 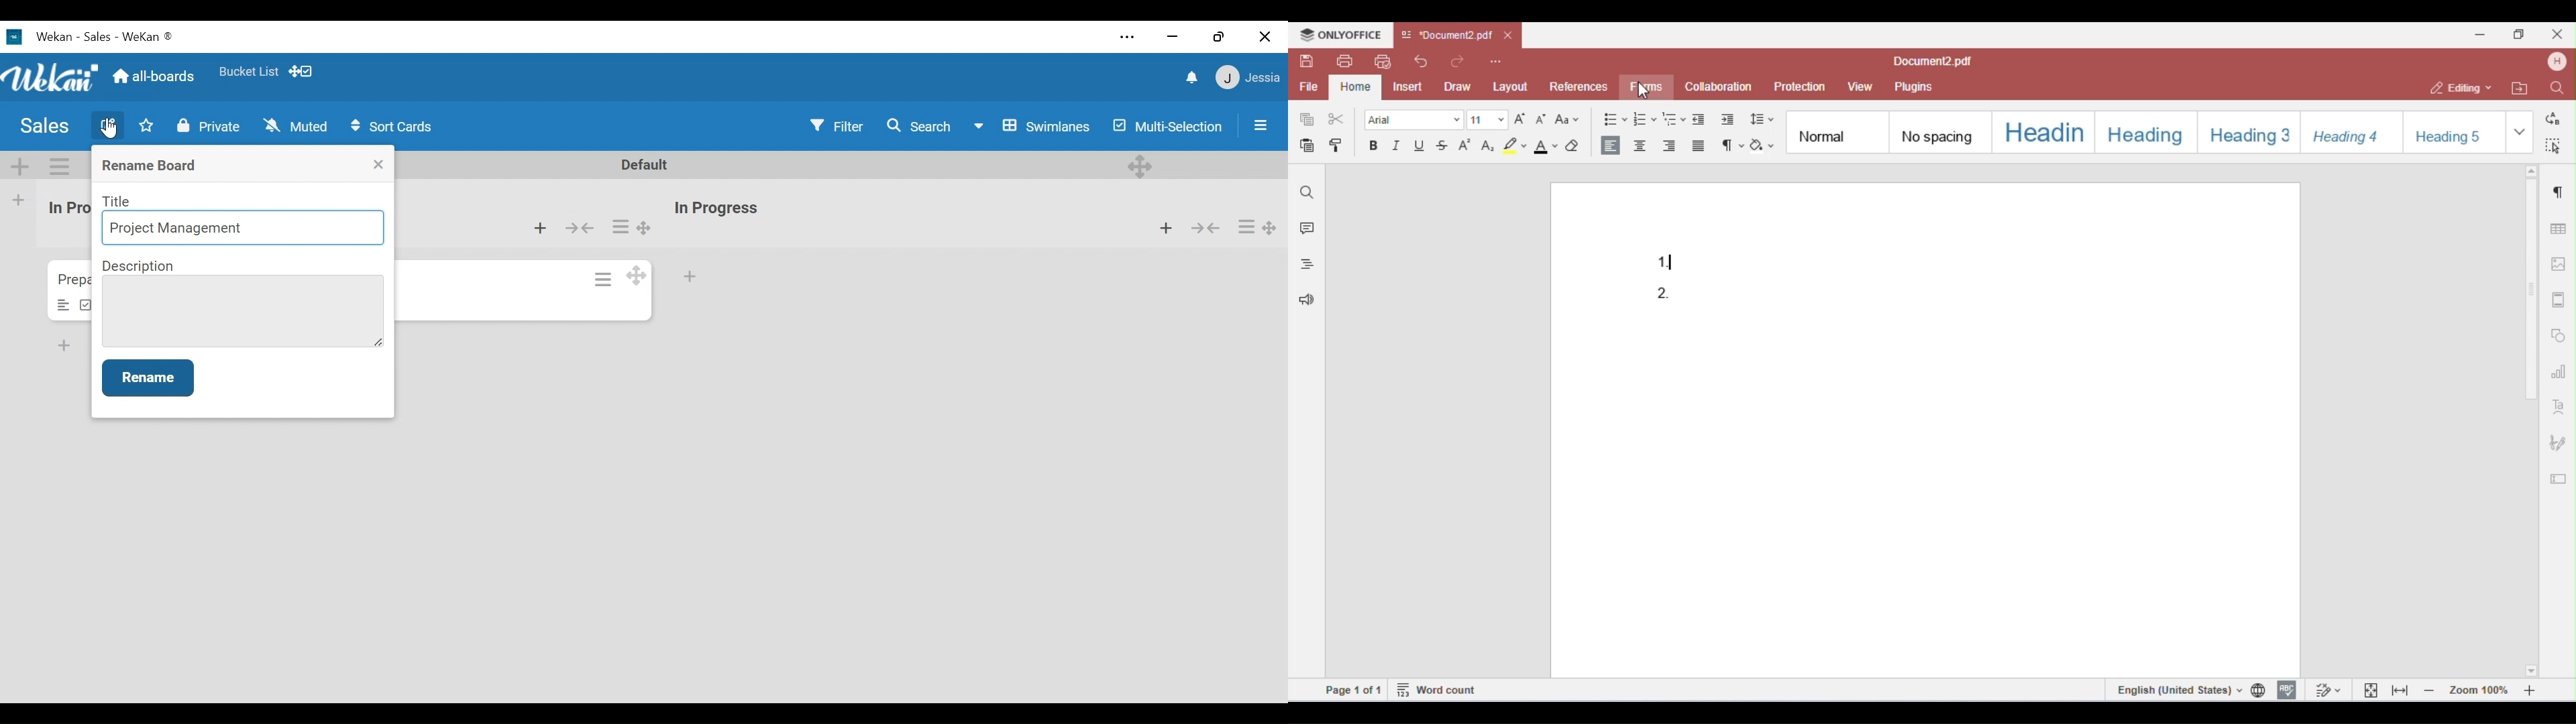 What do you see at coordinates (118, 201) in the screenshot?
I see `Title` at bounding box center [118, 201].